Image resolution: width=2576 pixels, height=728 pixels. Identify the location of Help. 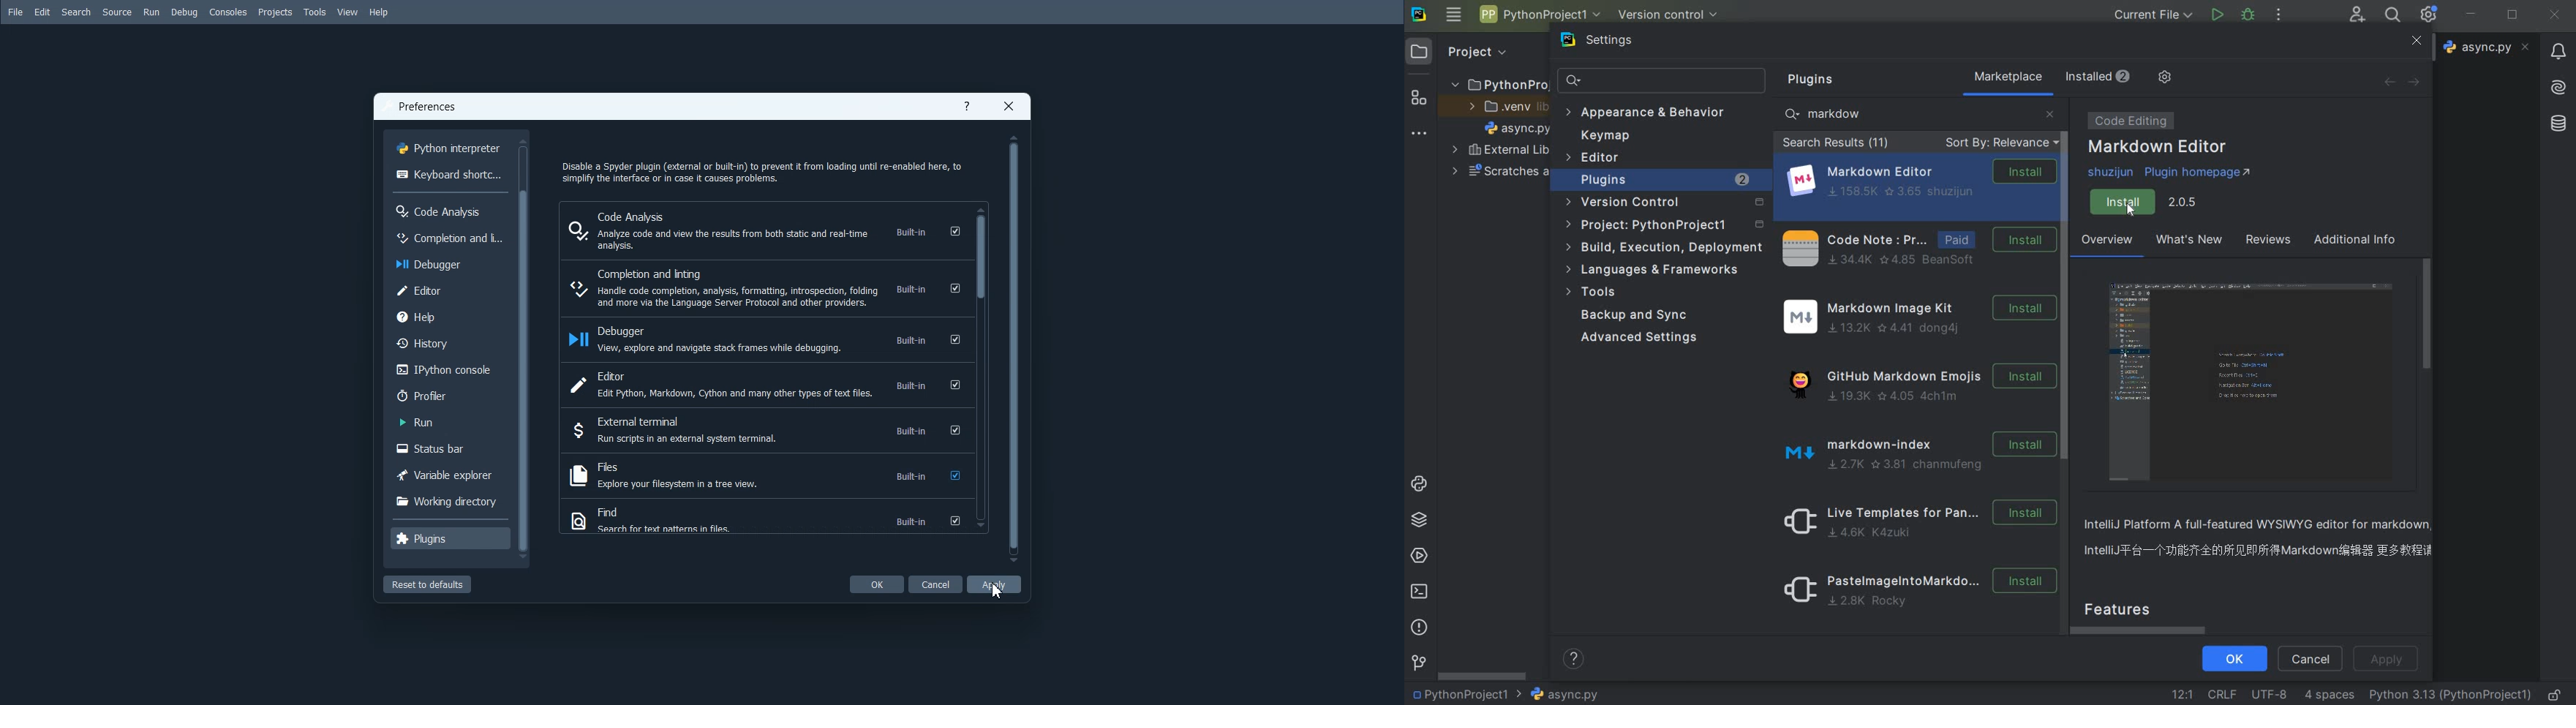
(378, 12).